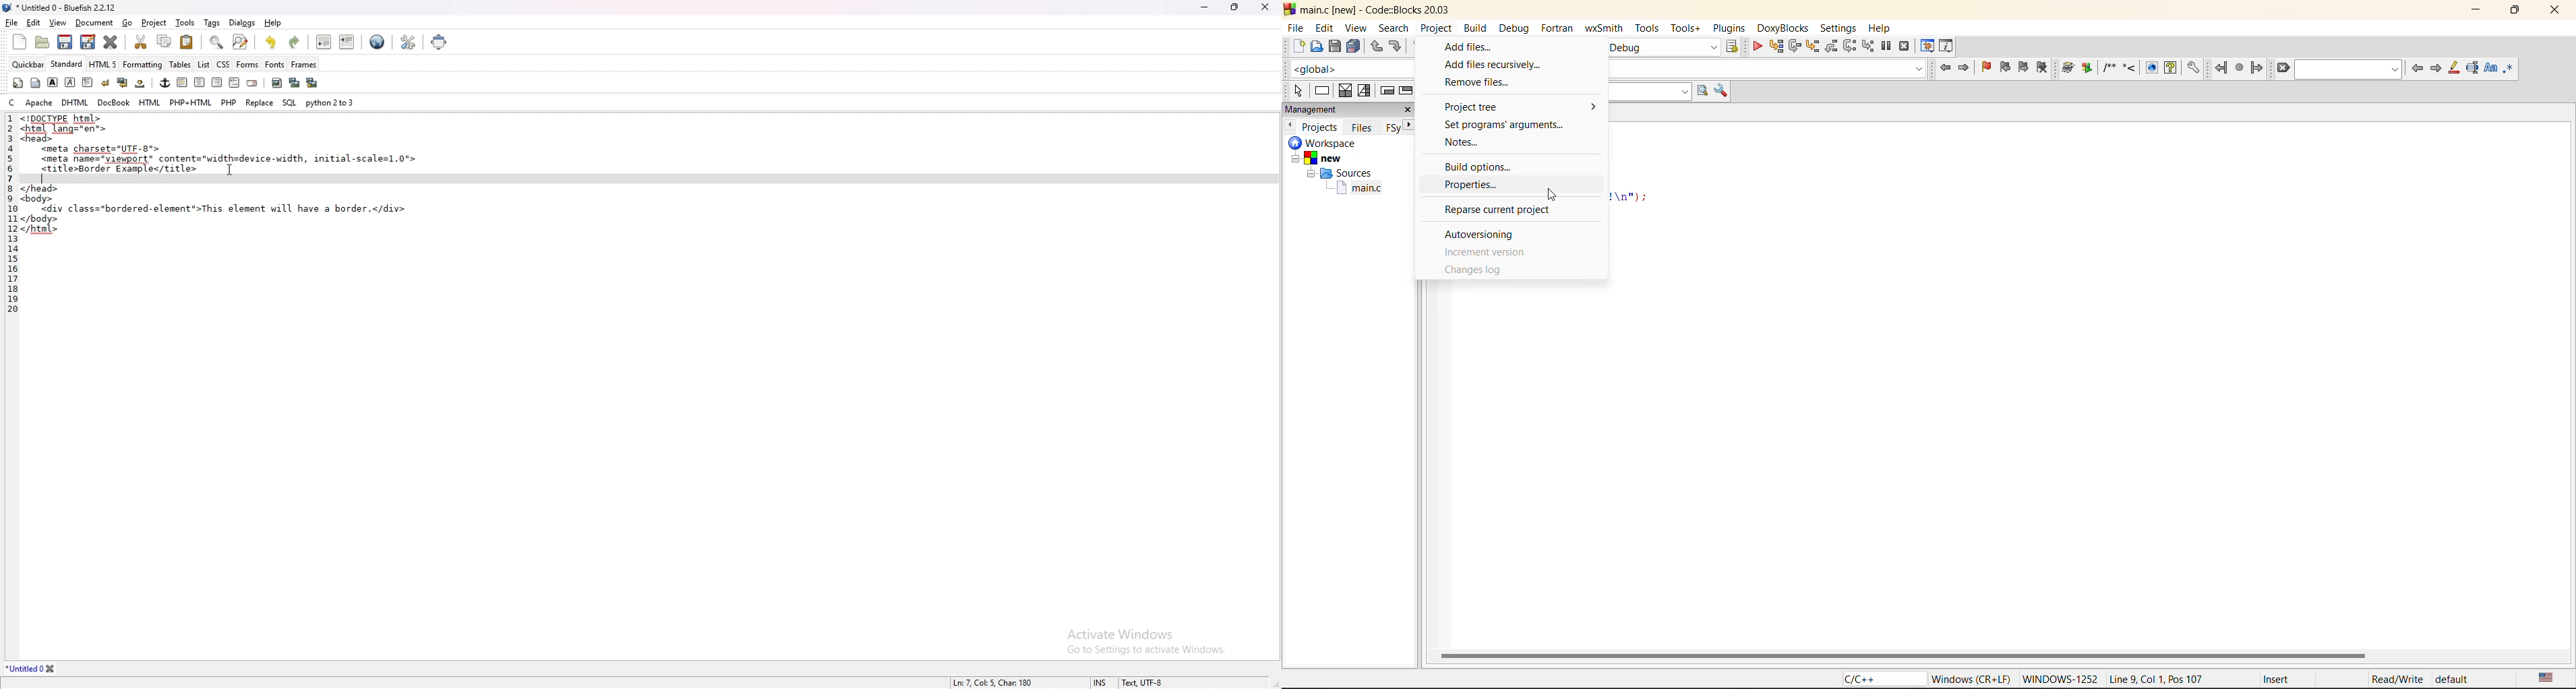  What do you see at coordinates (52, 83) in the screenshot?
I see `bold` at bounding box center [52, 83].